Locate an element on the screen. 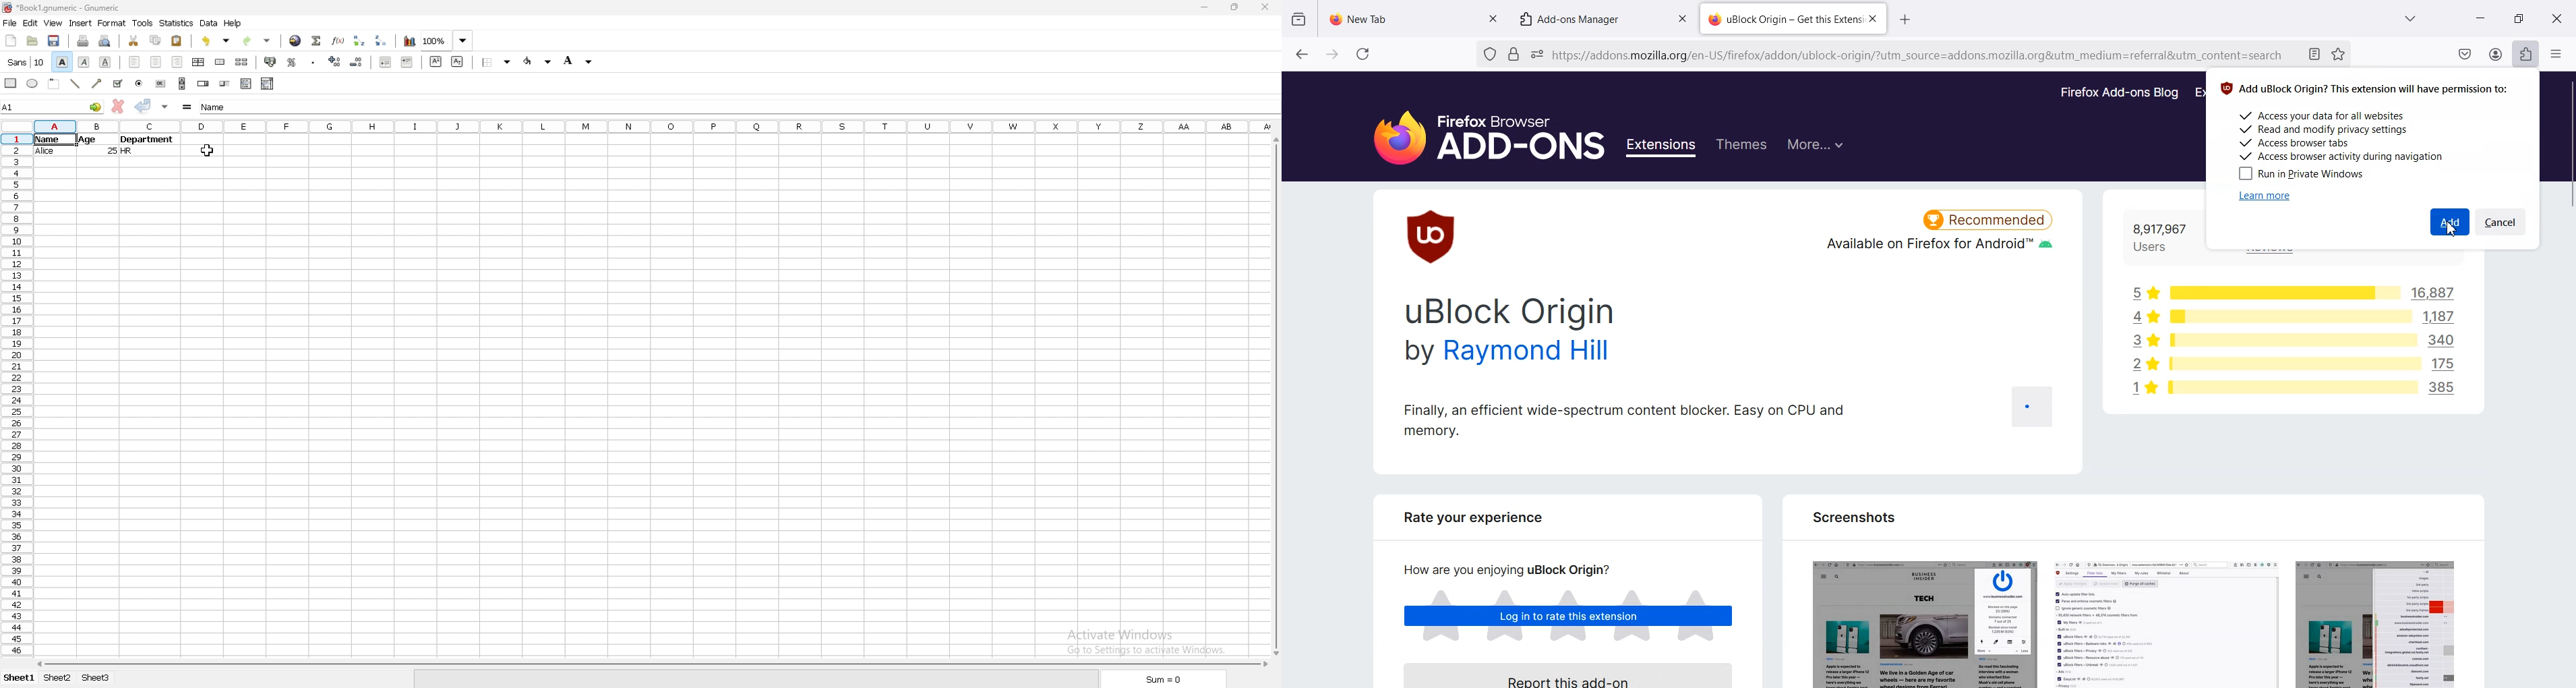  increase decimals is located at coordinates (336, 61).